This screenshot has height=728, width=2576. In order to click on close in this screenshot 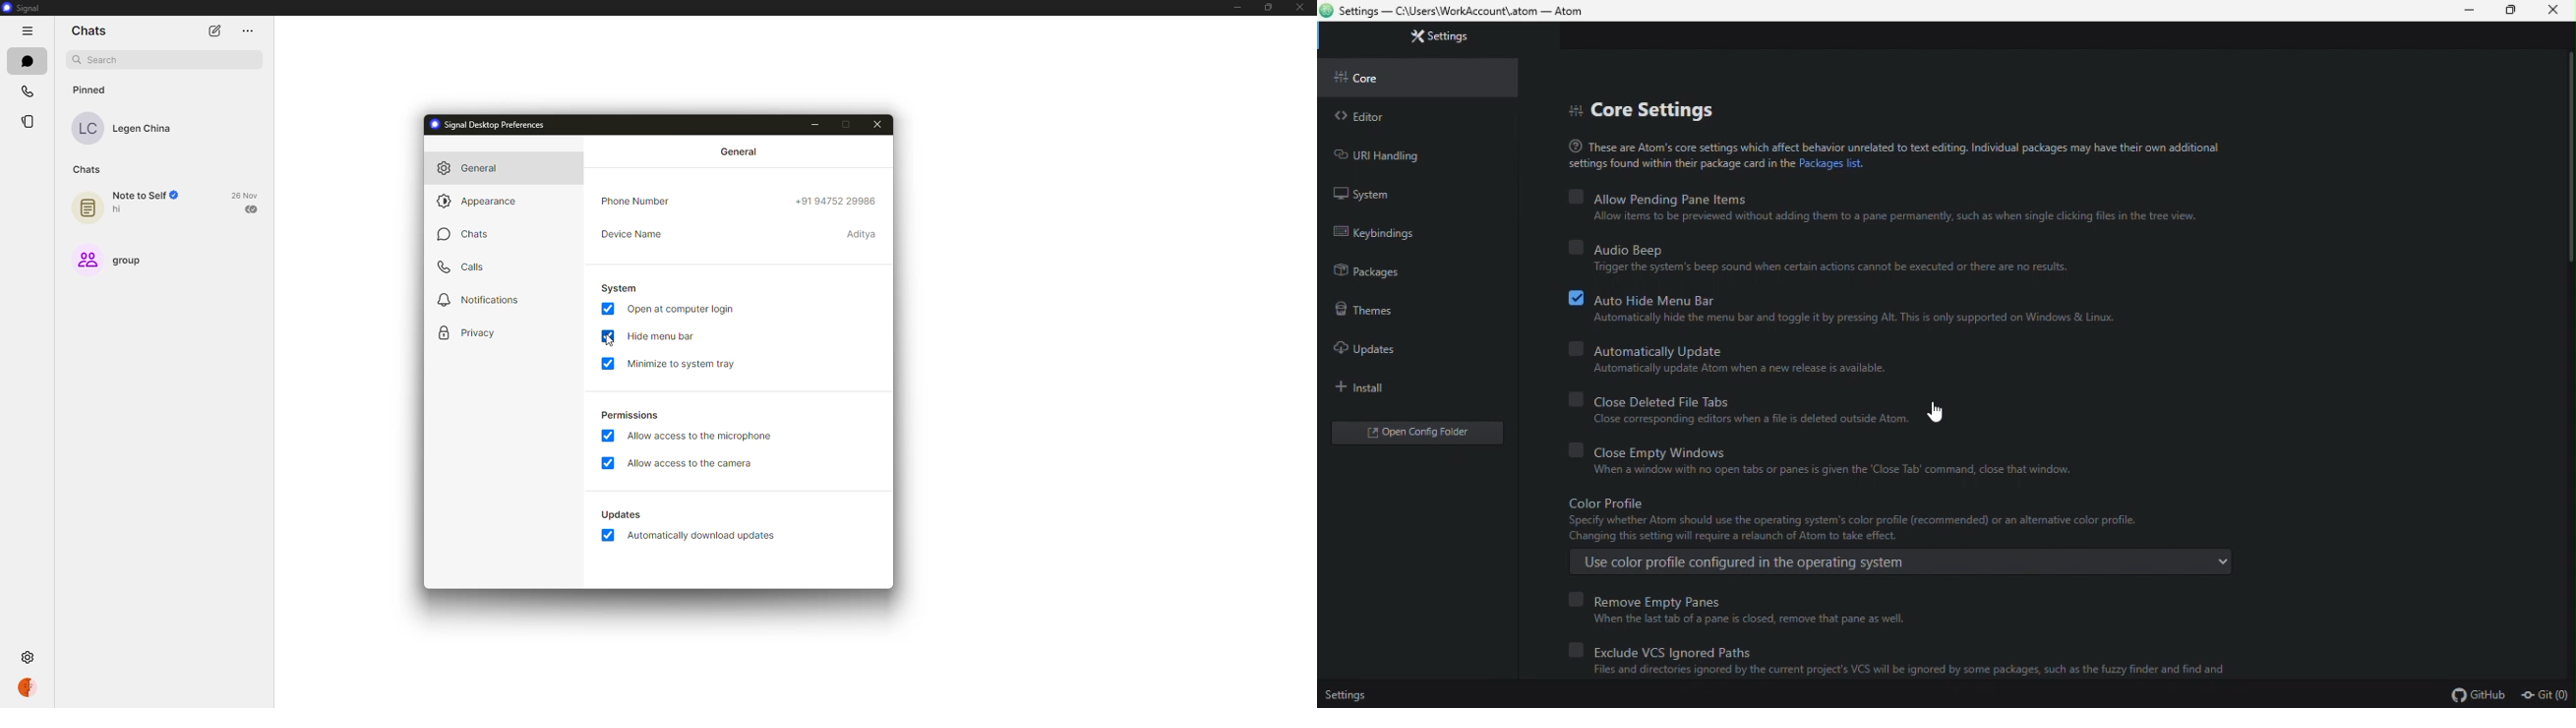, I will do `click(1300, 7)`.